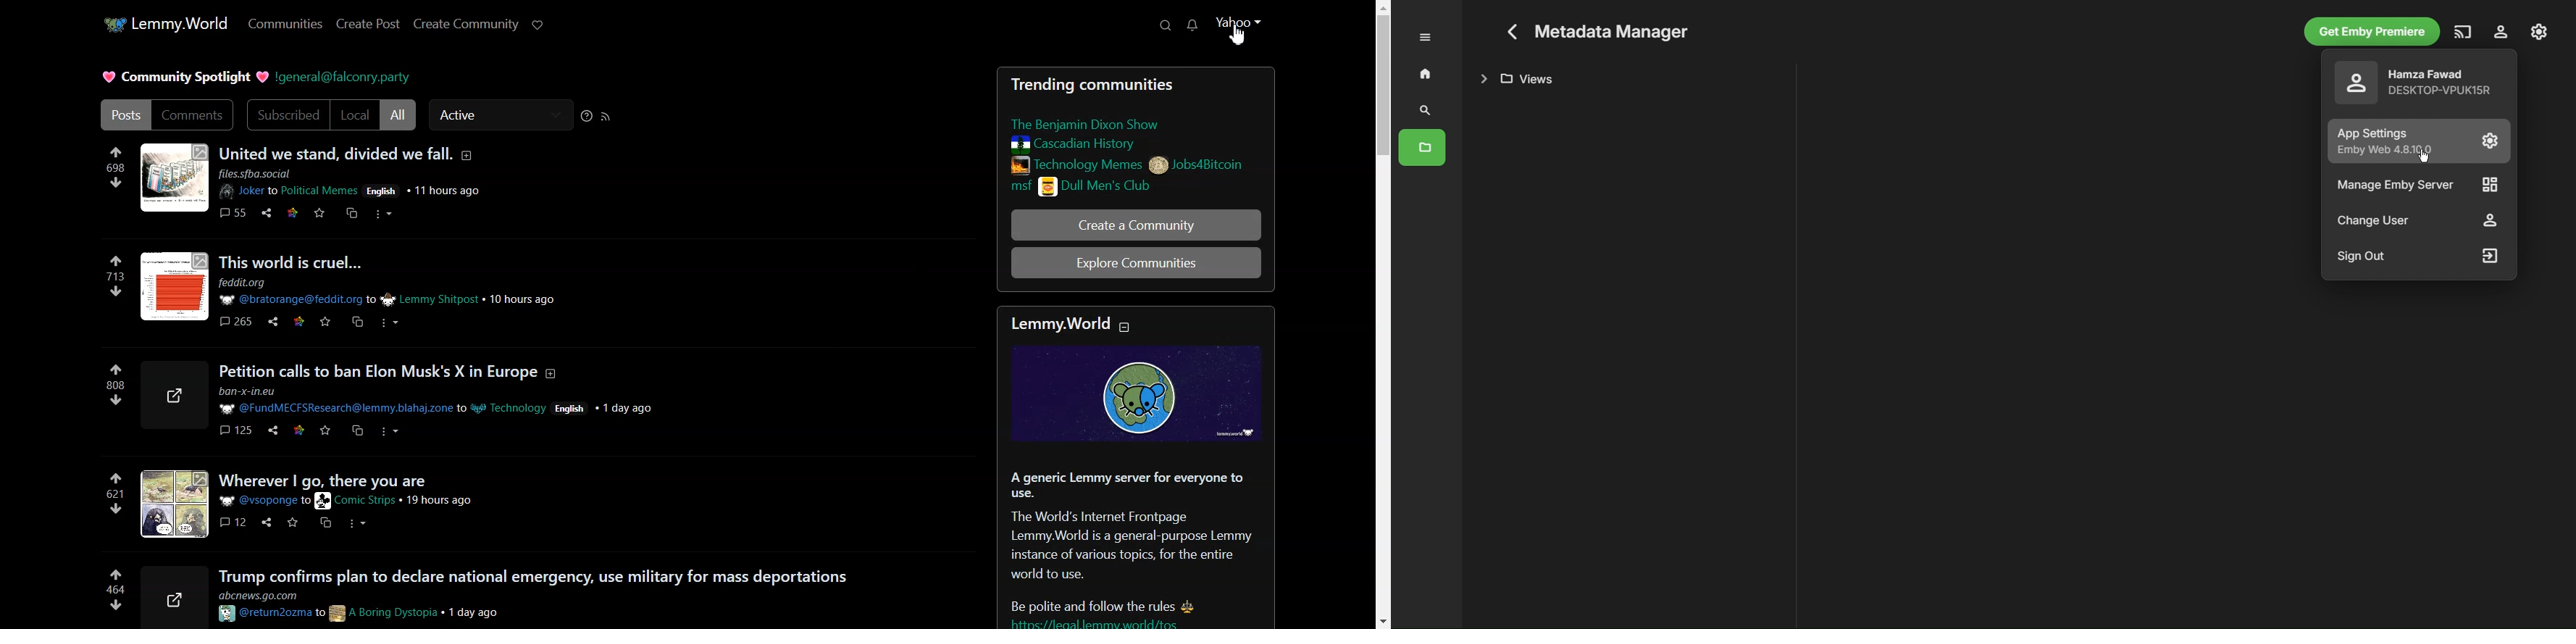 This screenshot has width=2576, height=644. I want to click on comments, so click(228, 212).